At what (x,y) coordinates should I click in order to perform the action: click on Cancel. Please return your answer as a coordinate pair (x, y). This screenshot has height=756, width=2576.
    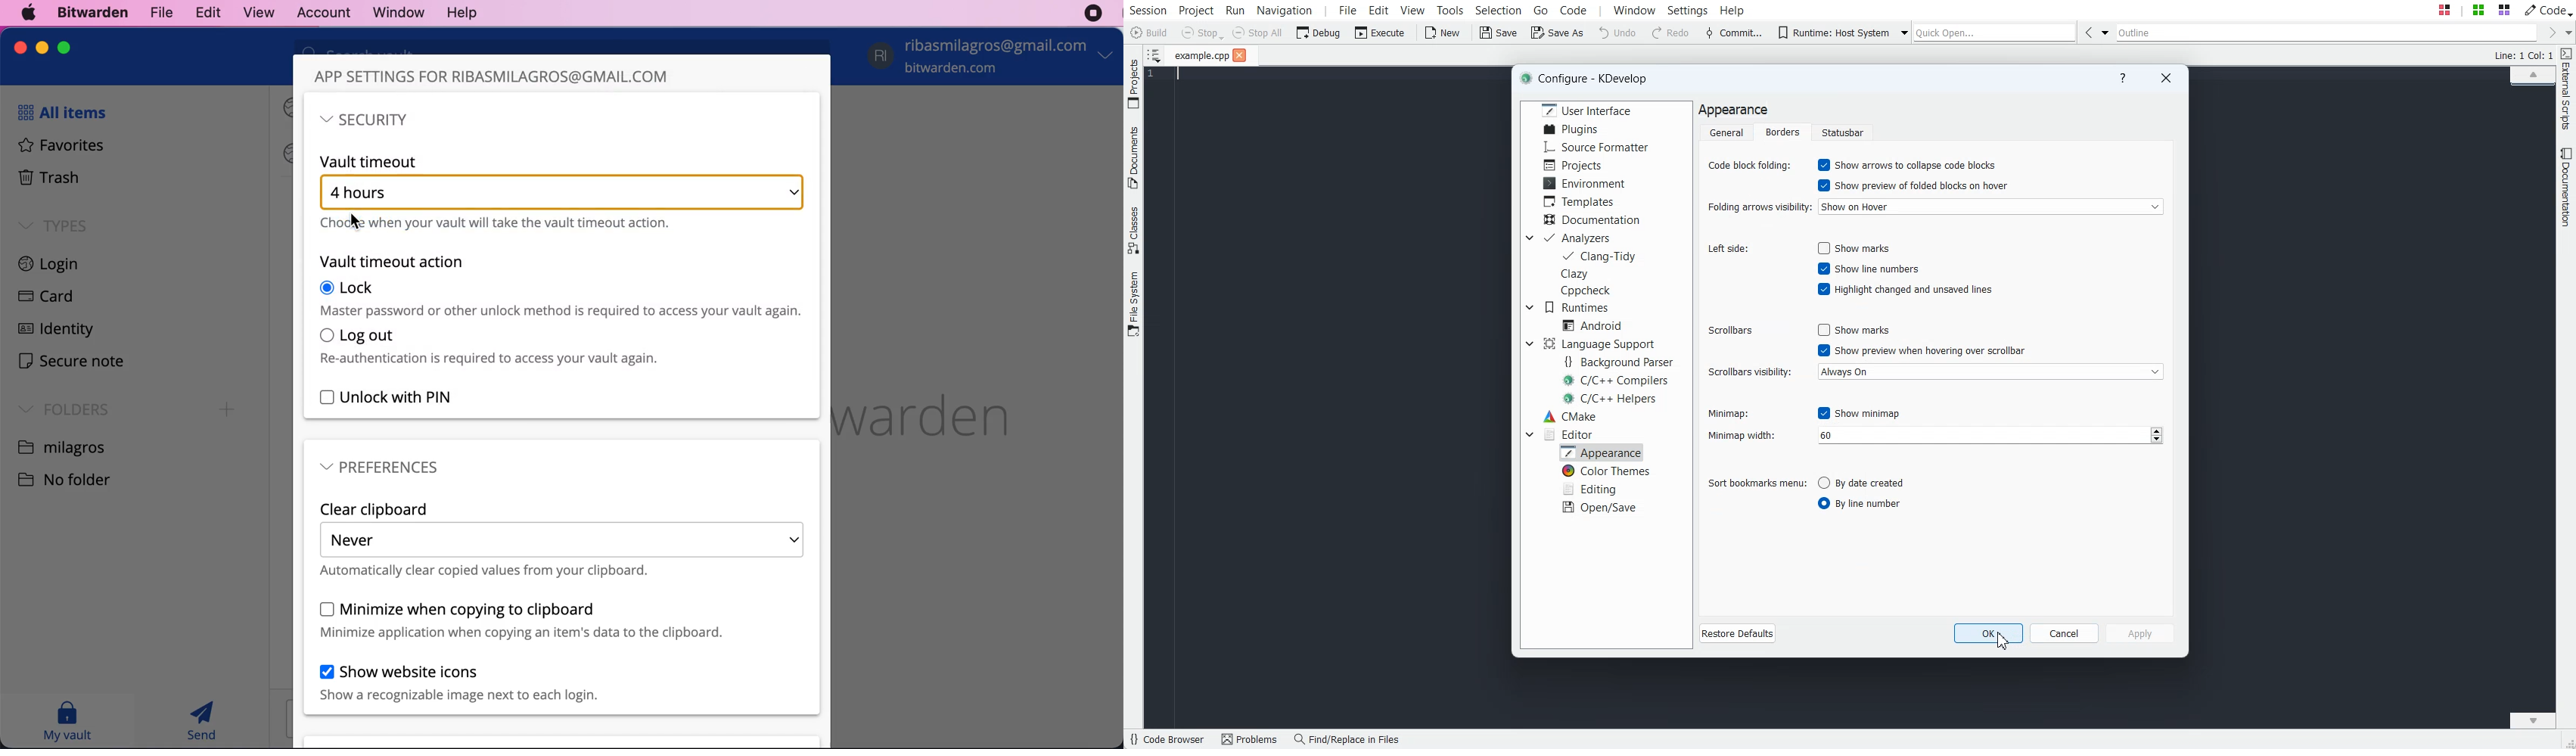
    Looking at the image, I should click on (2065, 632).